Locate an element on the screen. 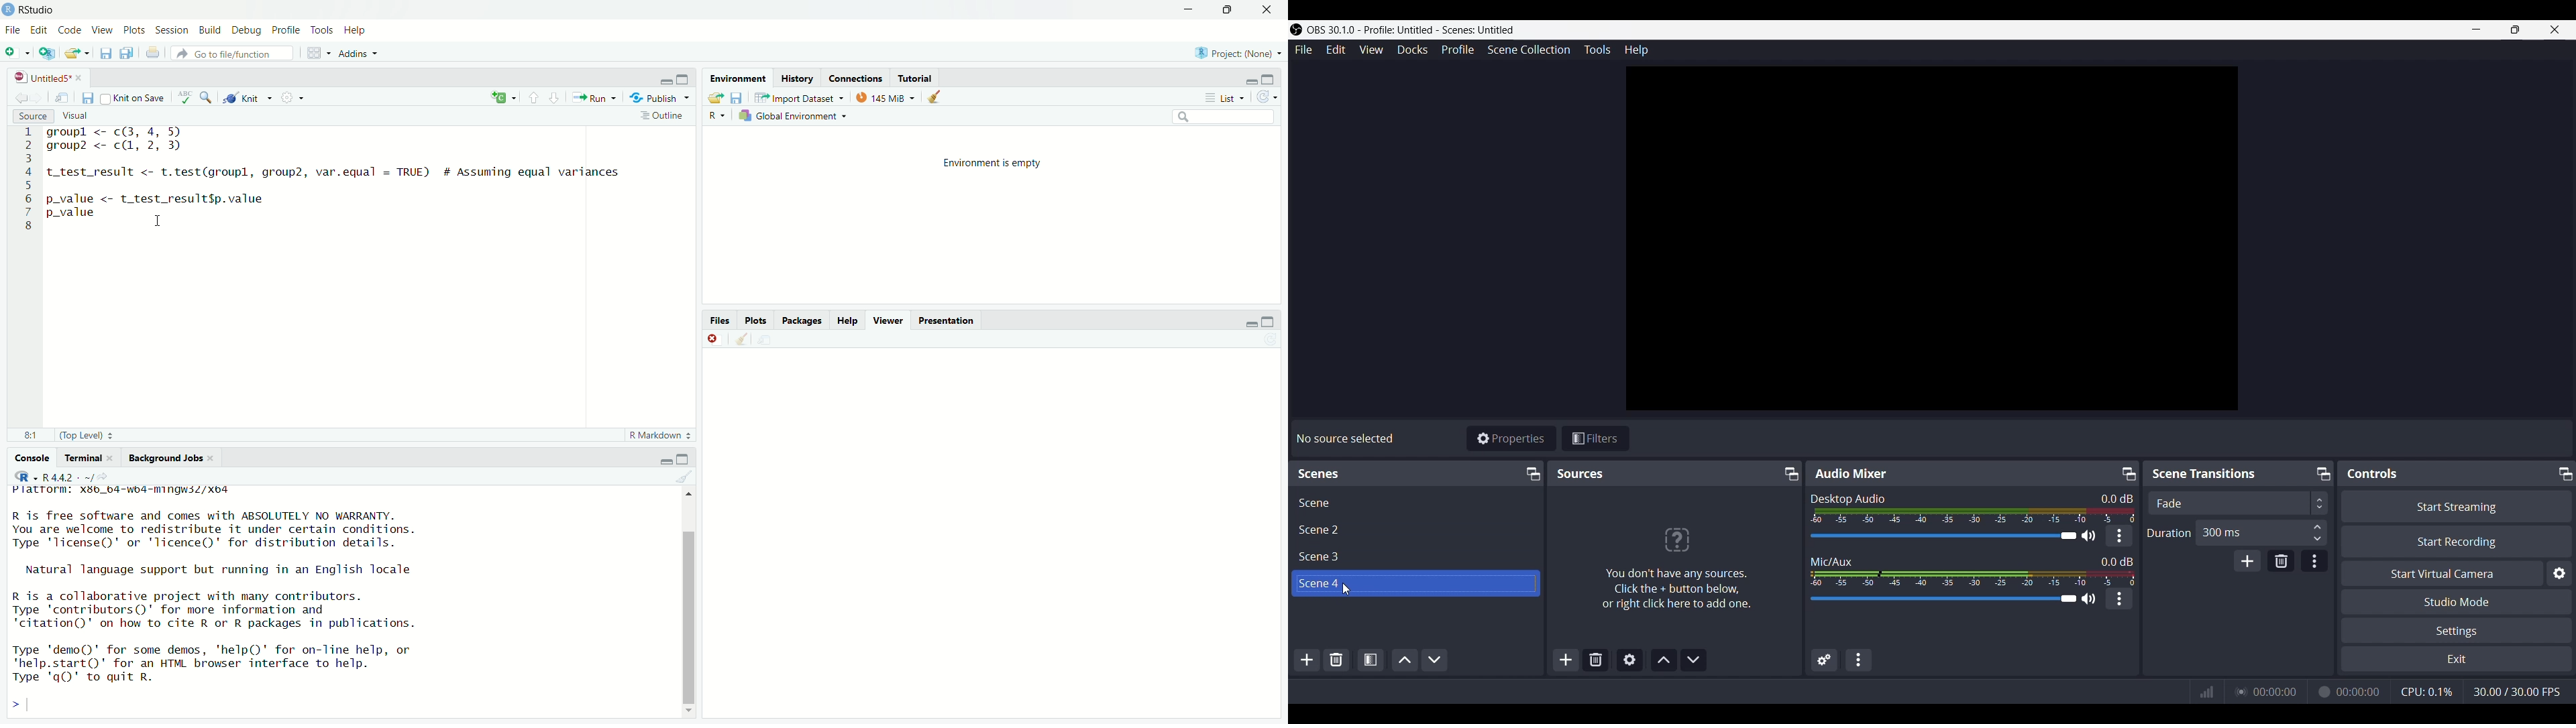  Scene Transitions is located at coordinates (2207, 473).